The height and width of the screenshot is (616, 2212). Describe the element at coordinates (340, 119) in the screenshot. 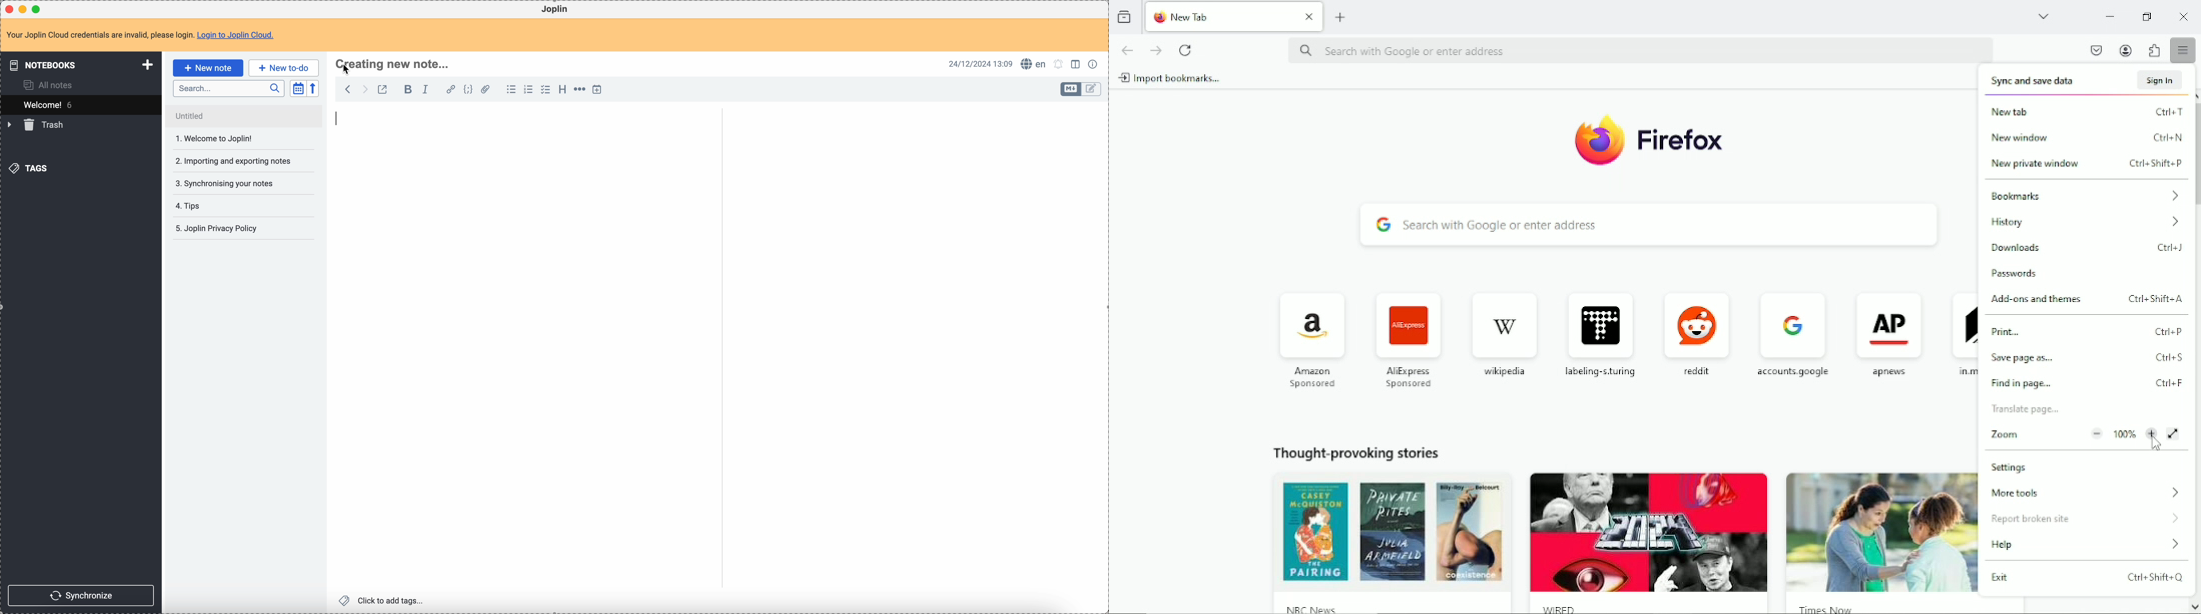

I see `type` at that location.